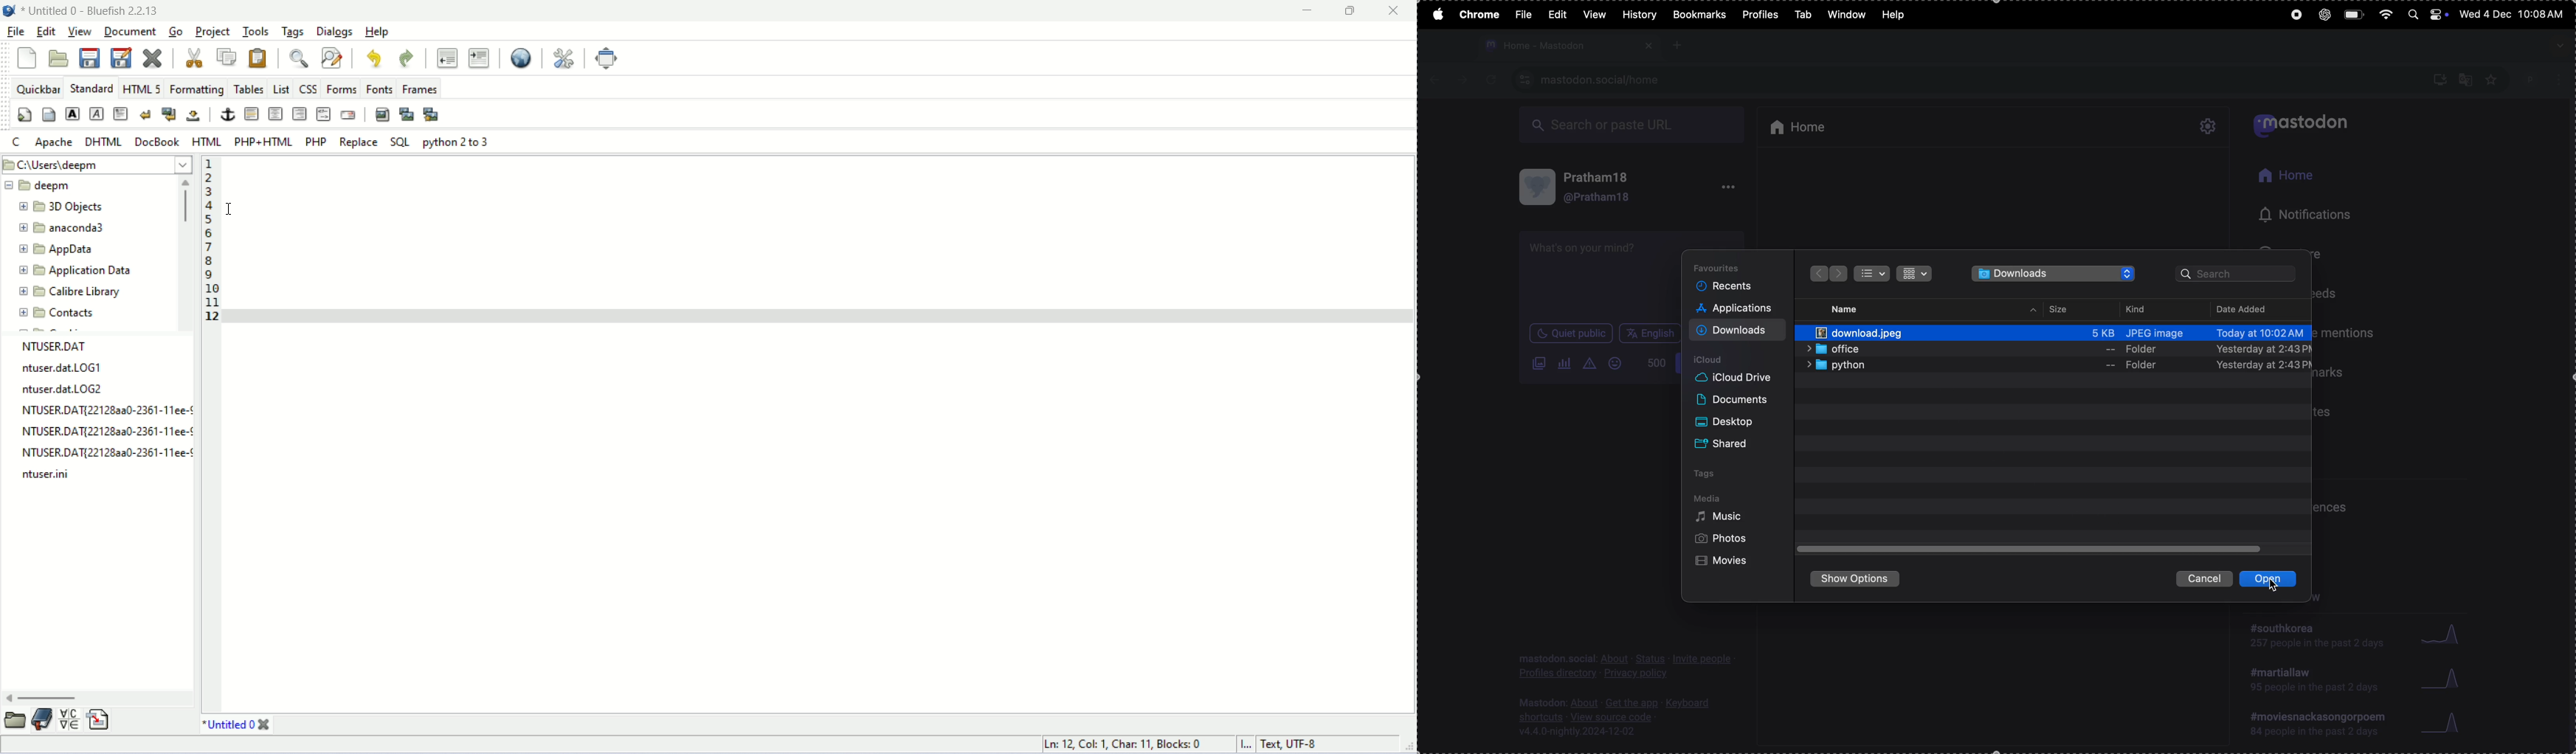 The image size is (2576, 756). I want to click on dialogs, so click(334, 32).